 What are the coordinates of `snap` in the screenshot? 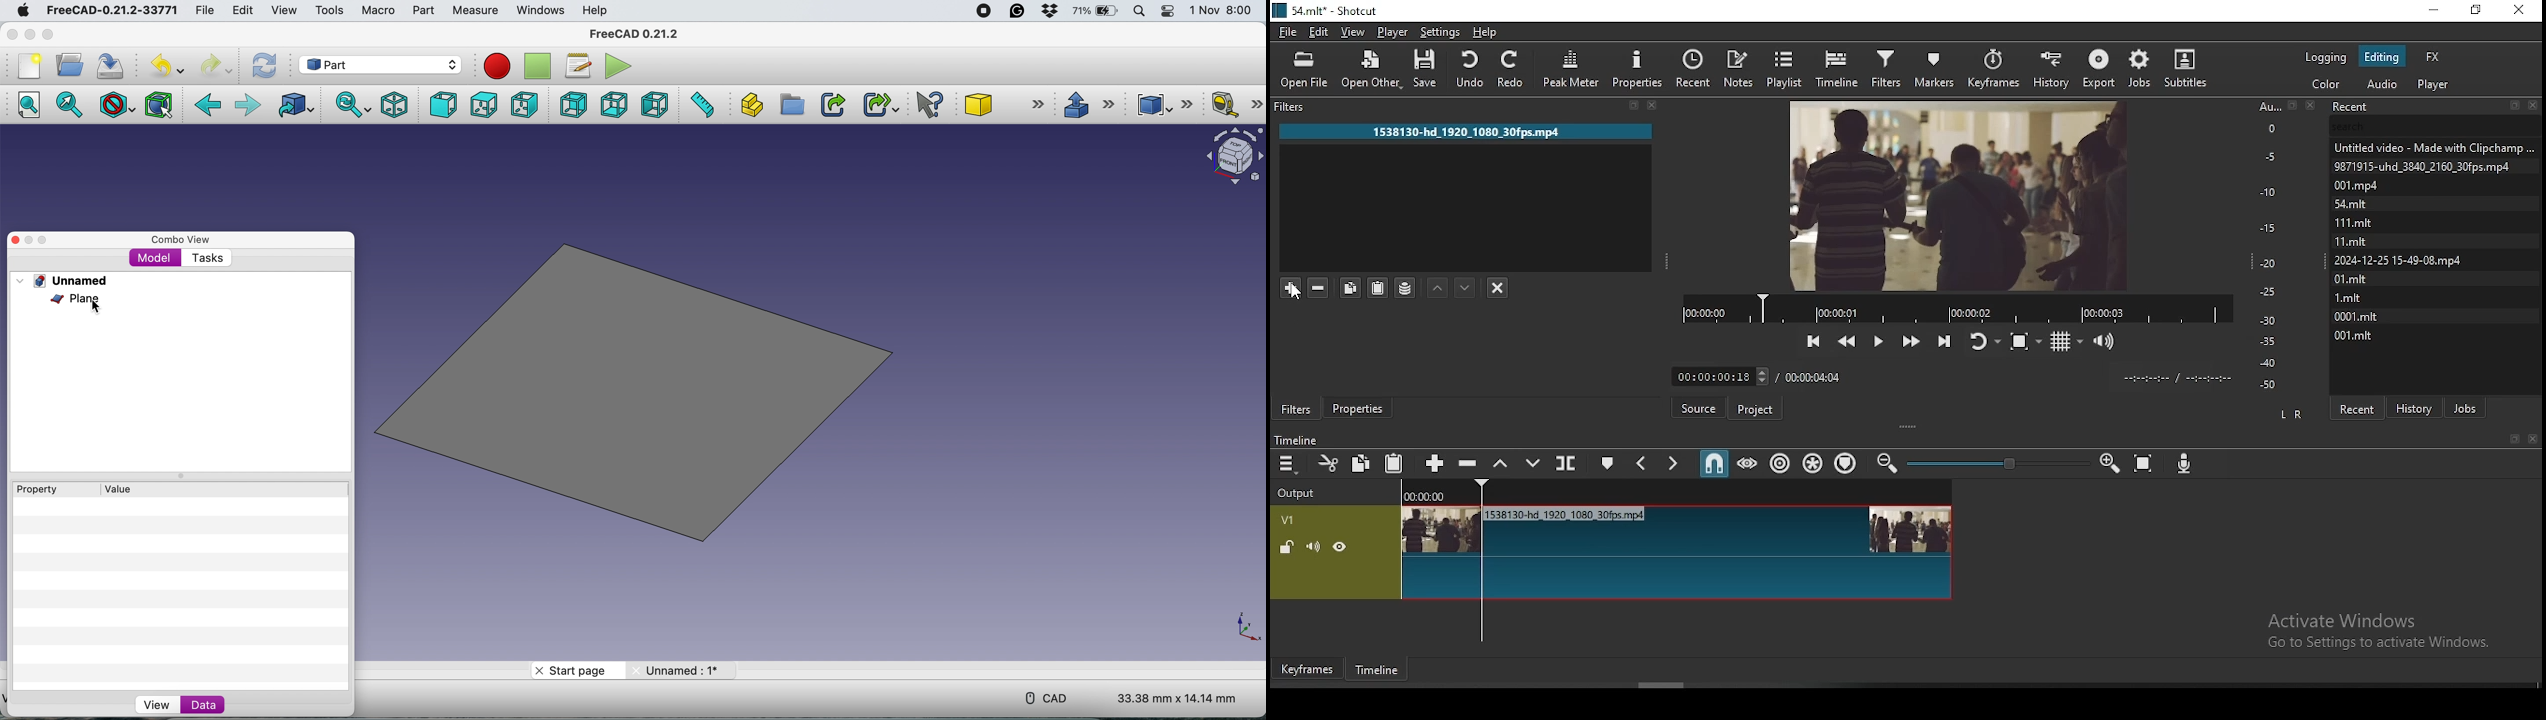 It's located at (1709, 465).